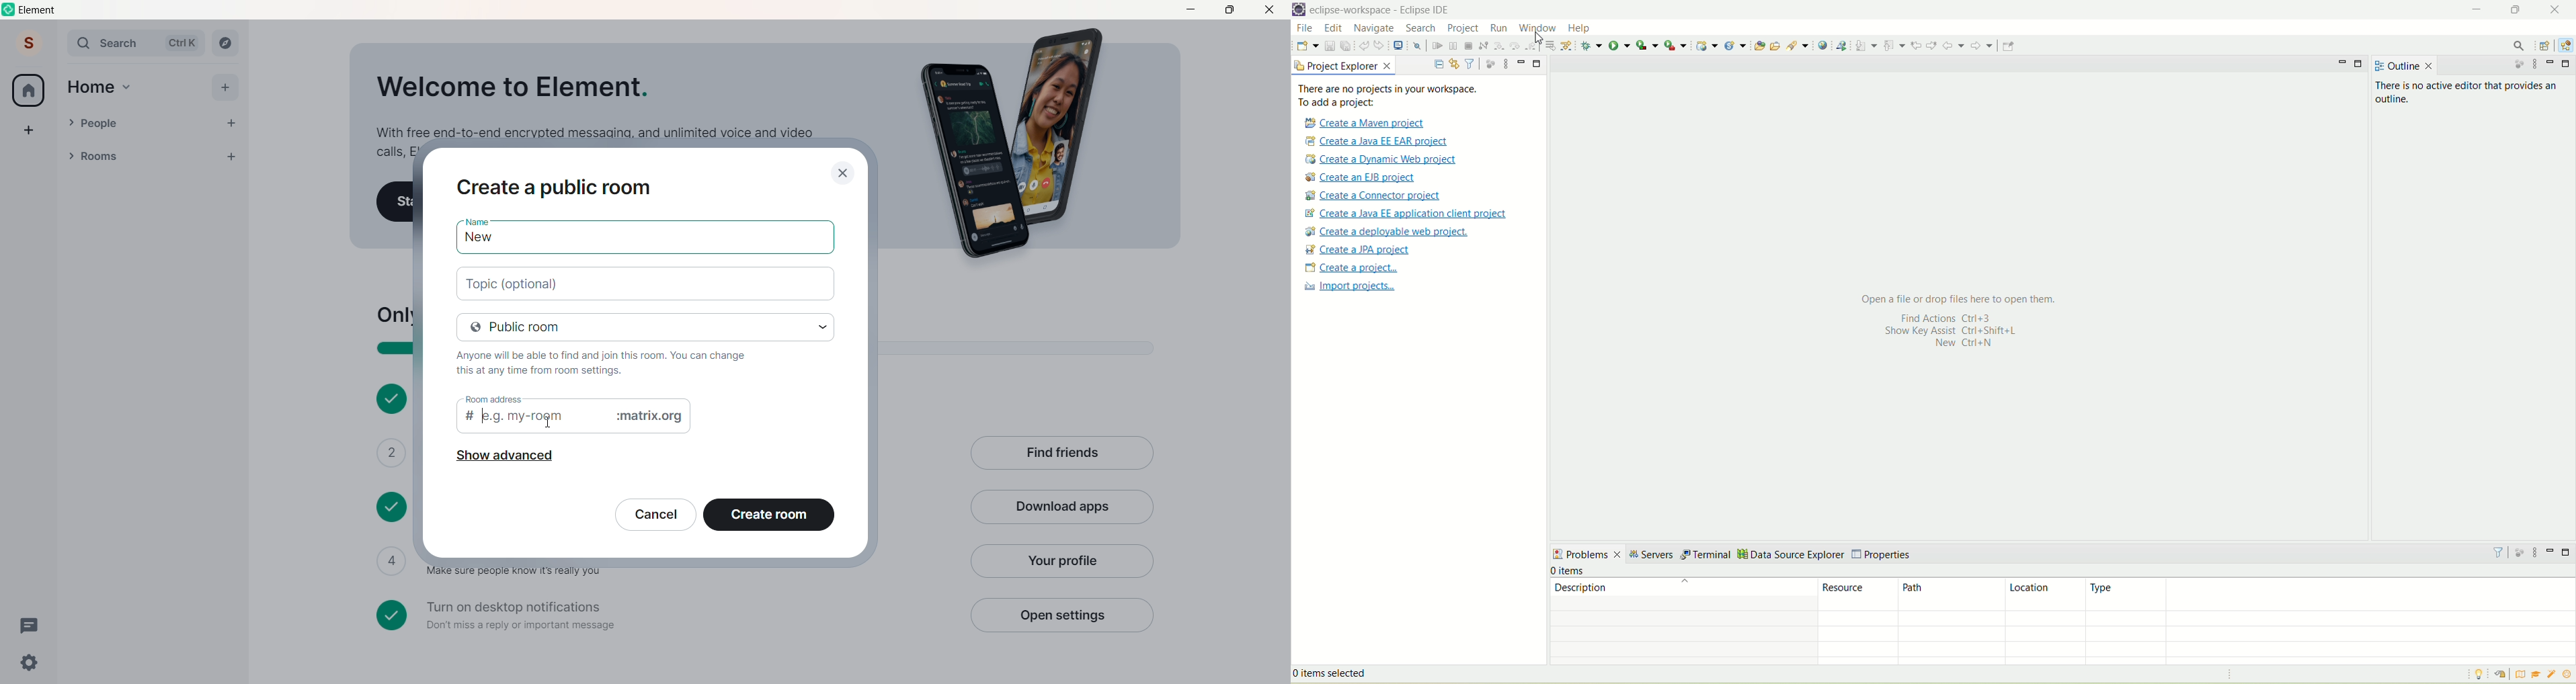 Image resolution: width=2576 pixels, height=700 pixels. I want to click on Cancel, so click(655, 517).